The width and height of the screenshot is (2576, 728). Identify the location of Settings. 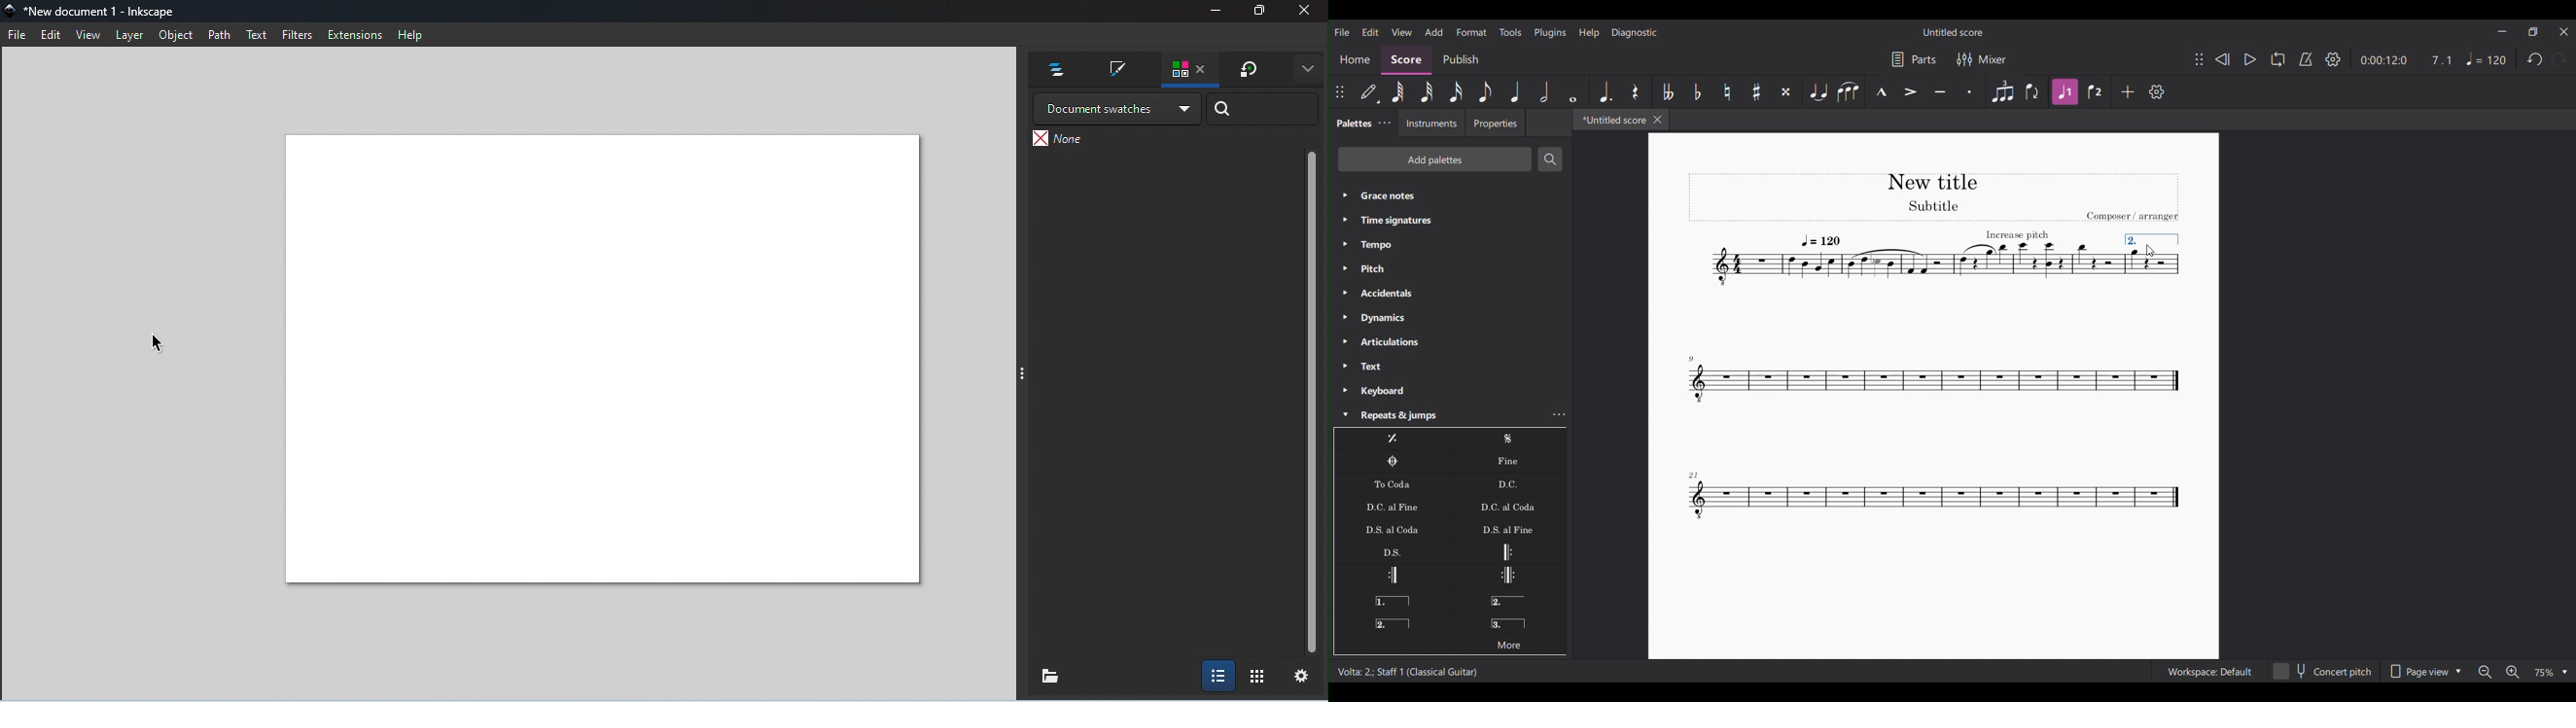
(2333, 59).